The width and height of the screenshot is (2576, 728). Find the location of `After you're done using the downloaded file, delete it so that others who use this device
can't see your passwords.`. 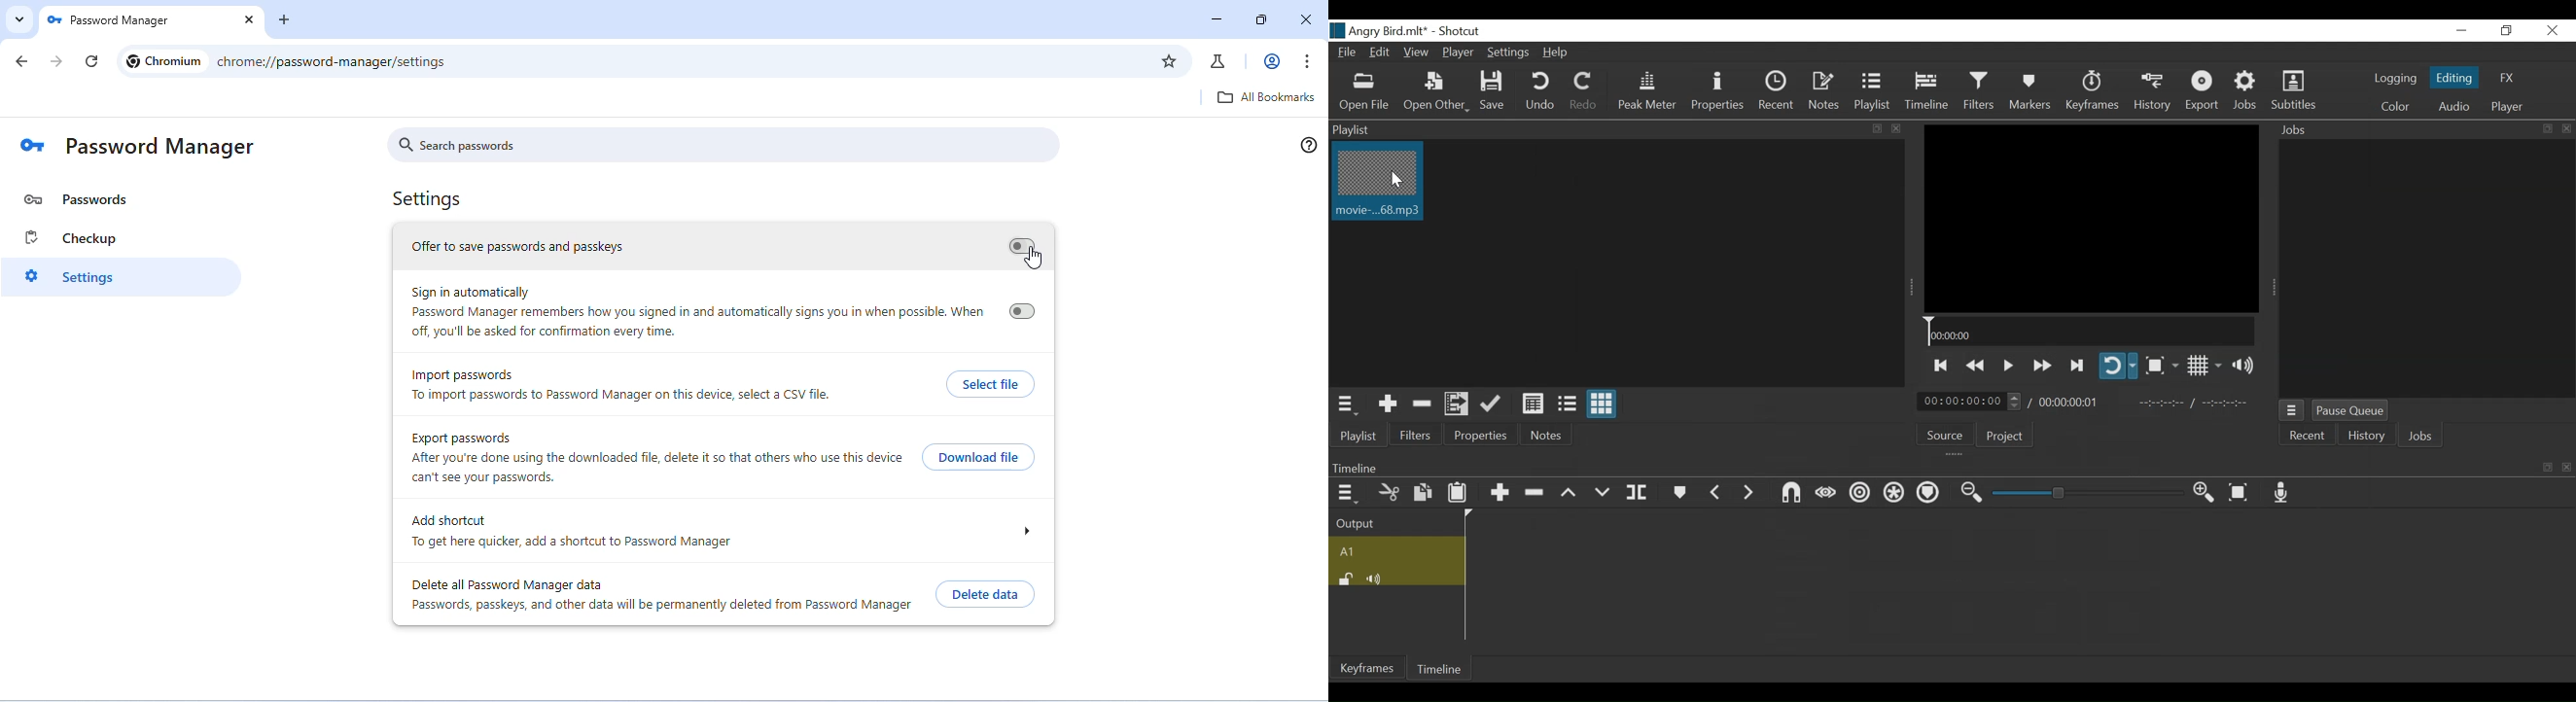

After you're done using the downloaded file, delete it so that others who use this device
can't see your passwords. is located at coordinates (653, 469).